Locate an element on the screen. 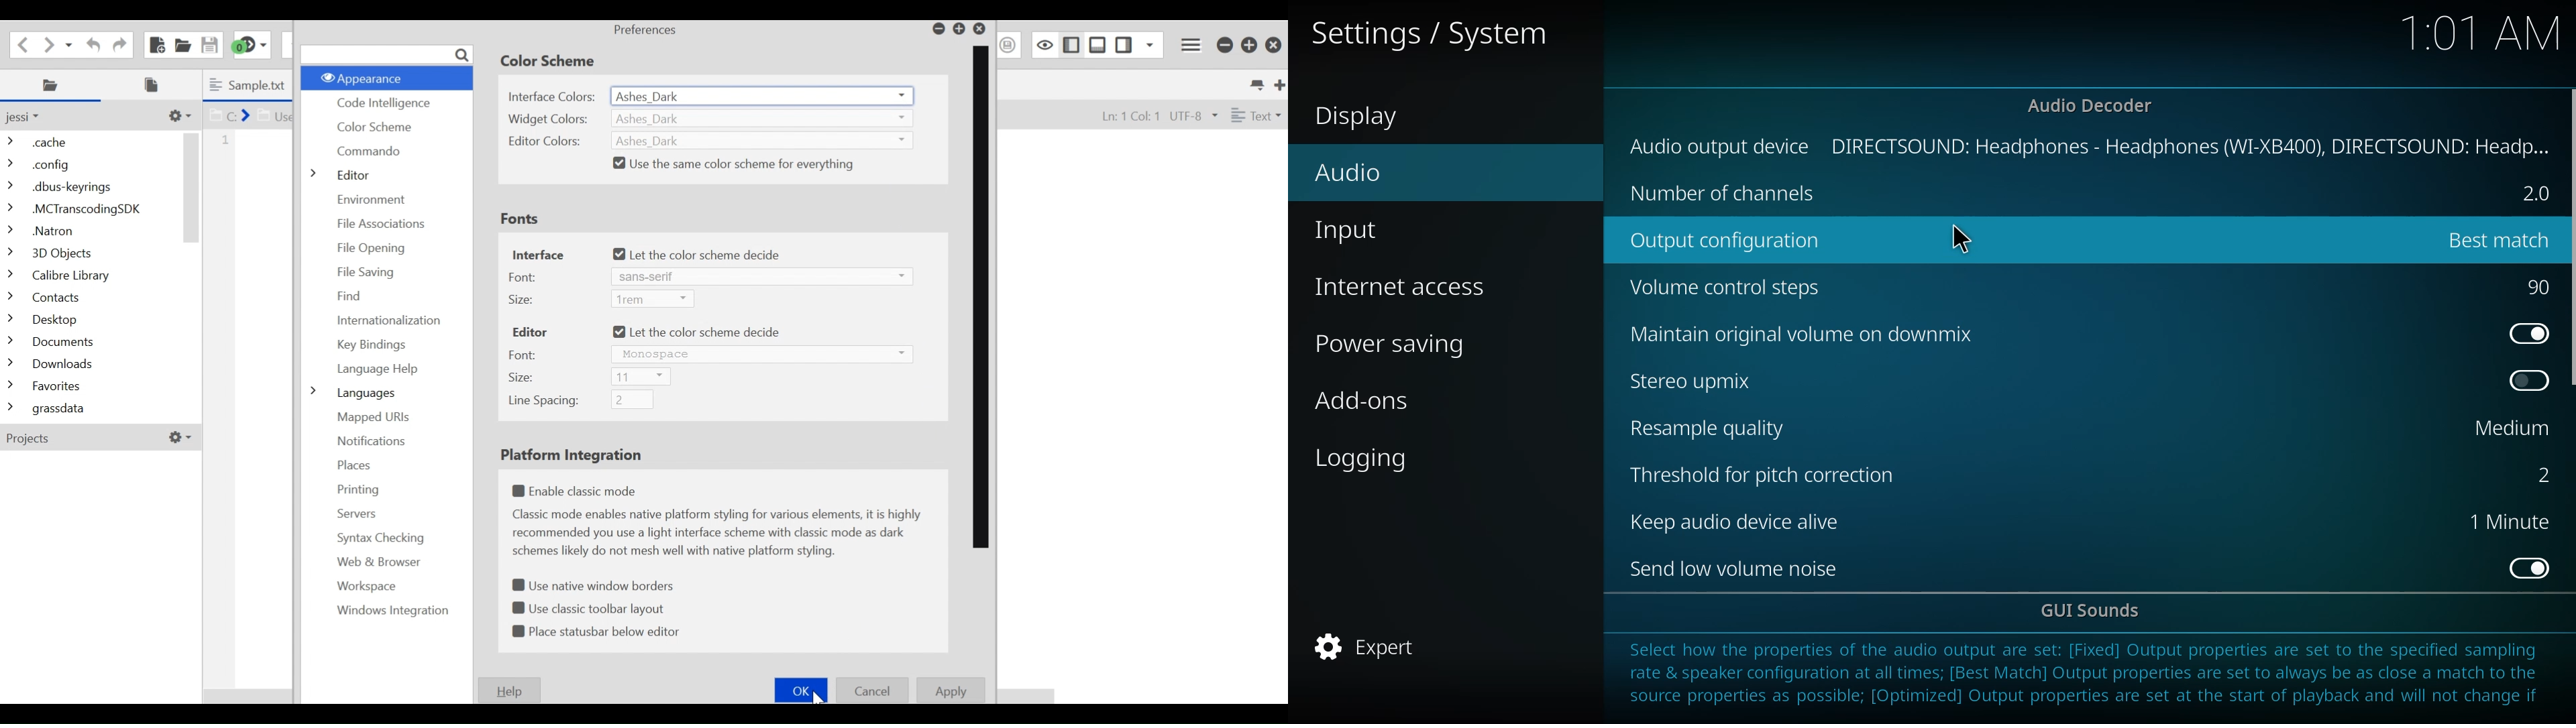  power is located at coordinates (1401, 341).